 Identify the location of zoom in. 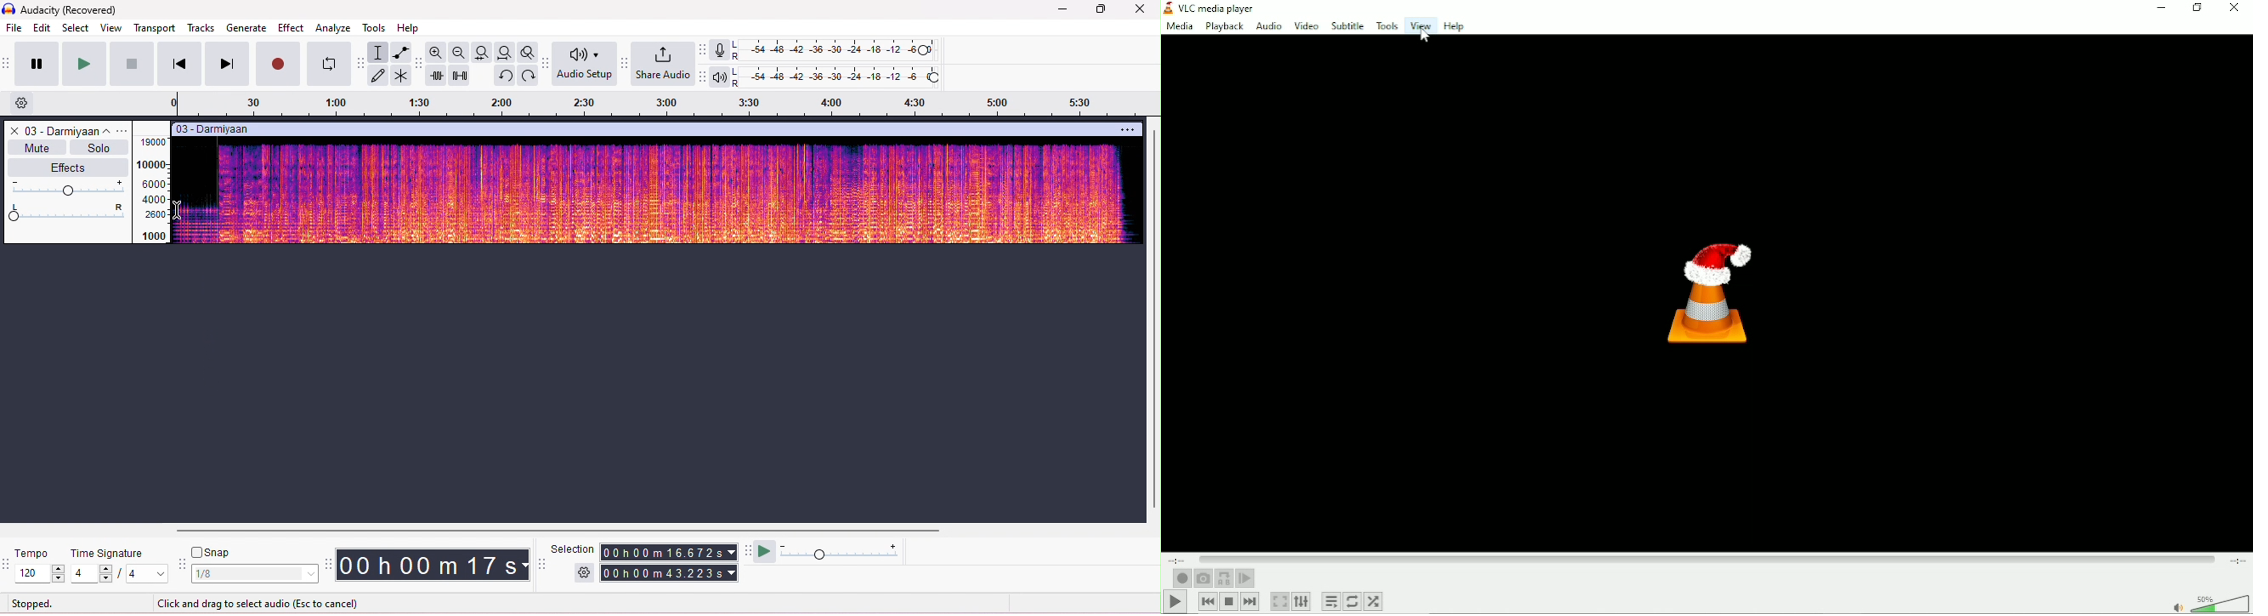
(435, 52).